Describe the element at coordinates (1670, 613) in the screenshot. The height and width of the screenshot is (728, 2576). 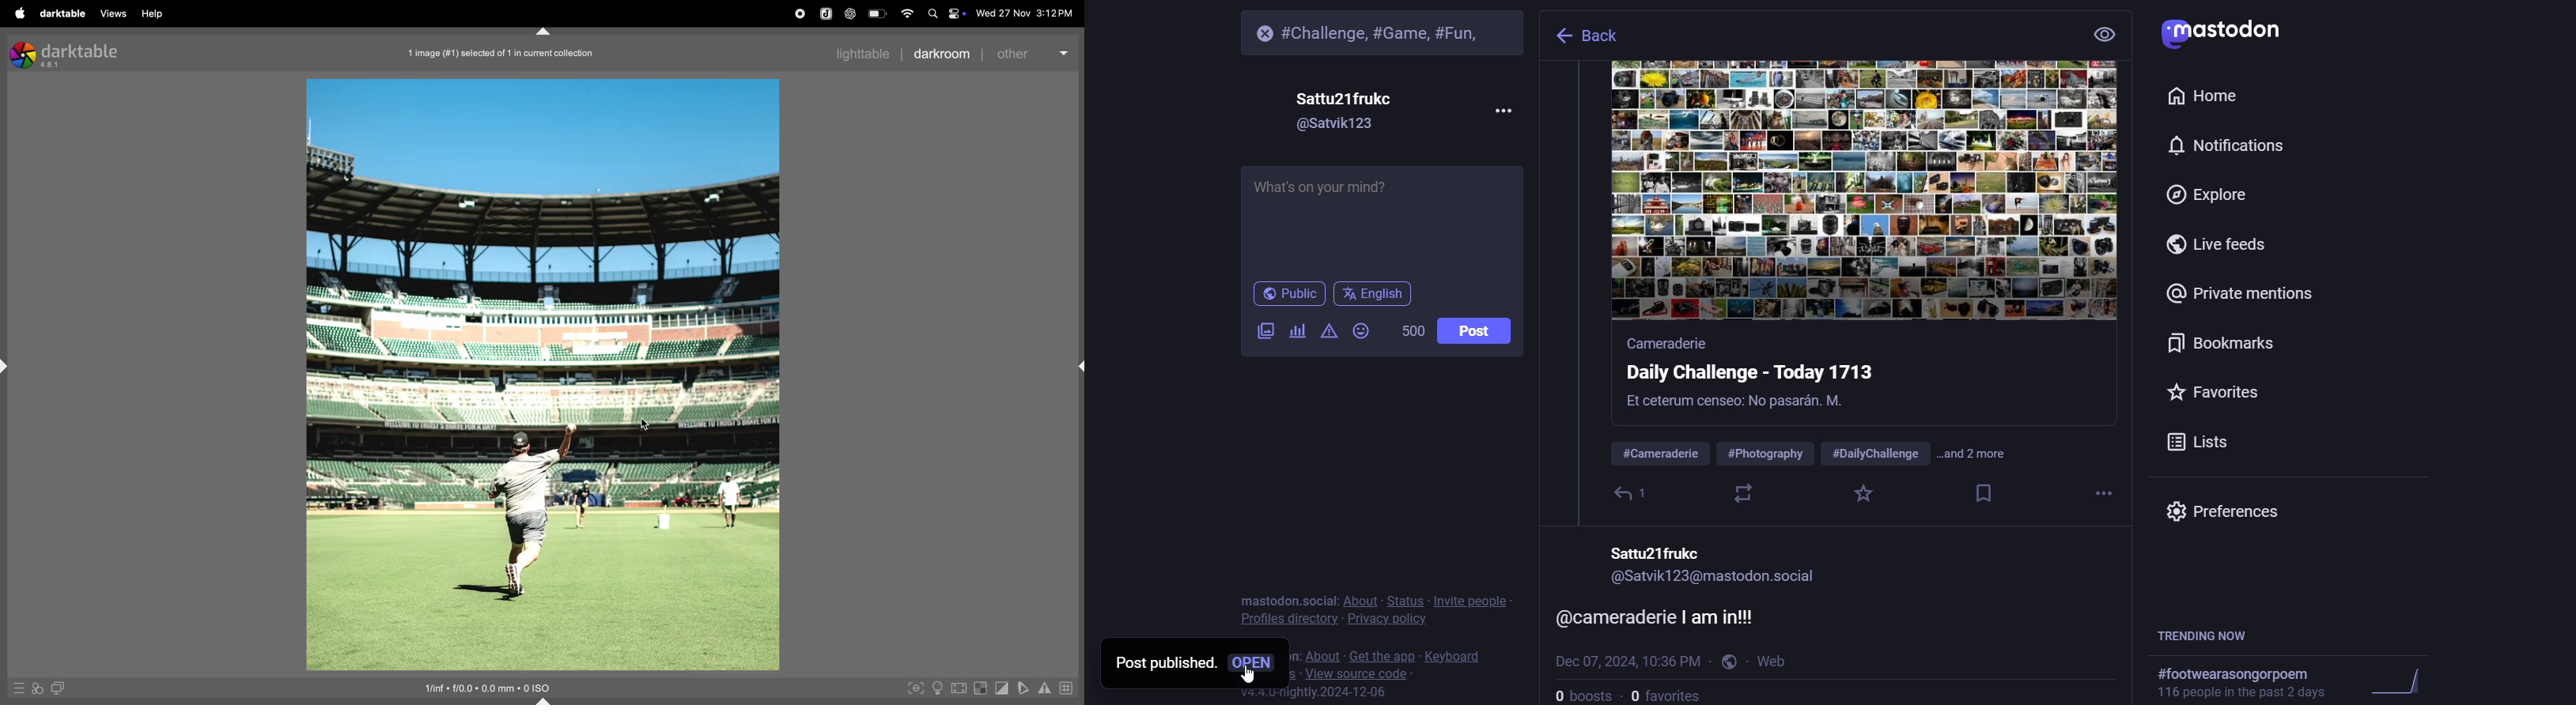
I see `@cameraderie | am in!!!` at that location.